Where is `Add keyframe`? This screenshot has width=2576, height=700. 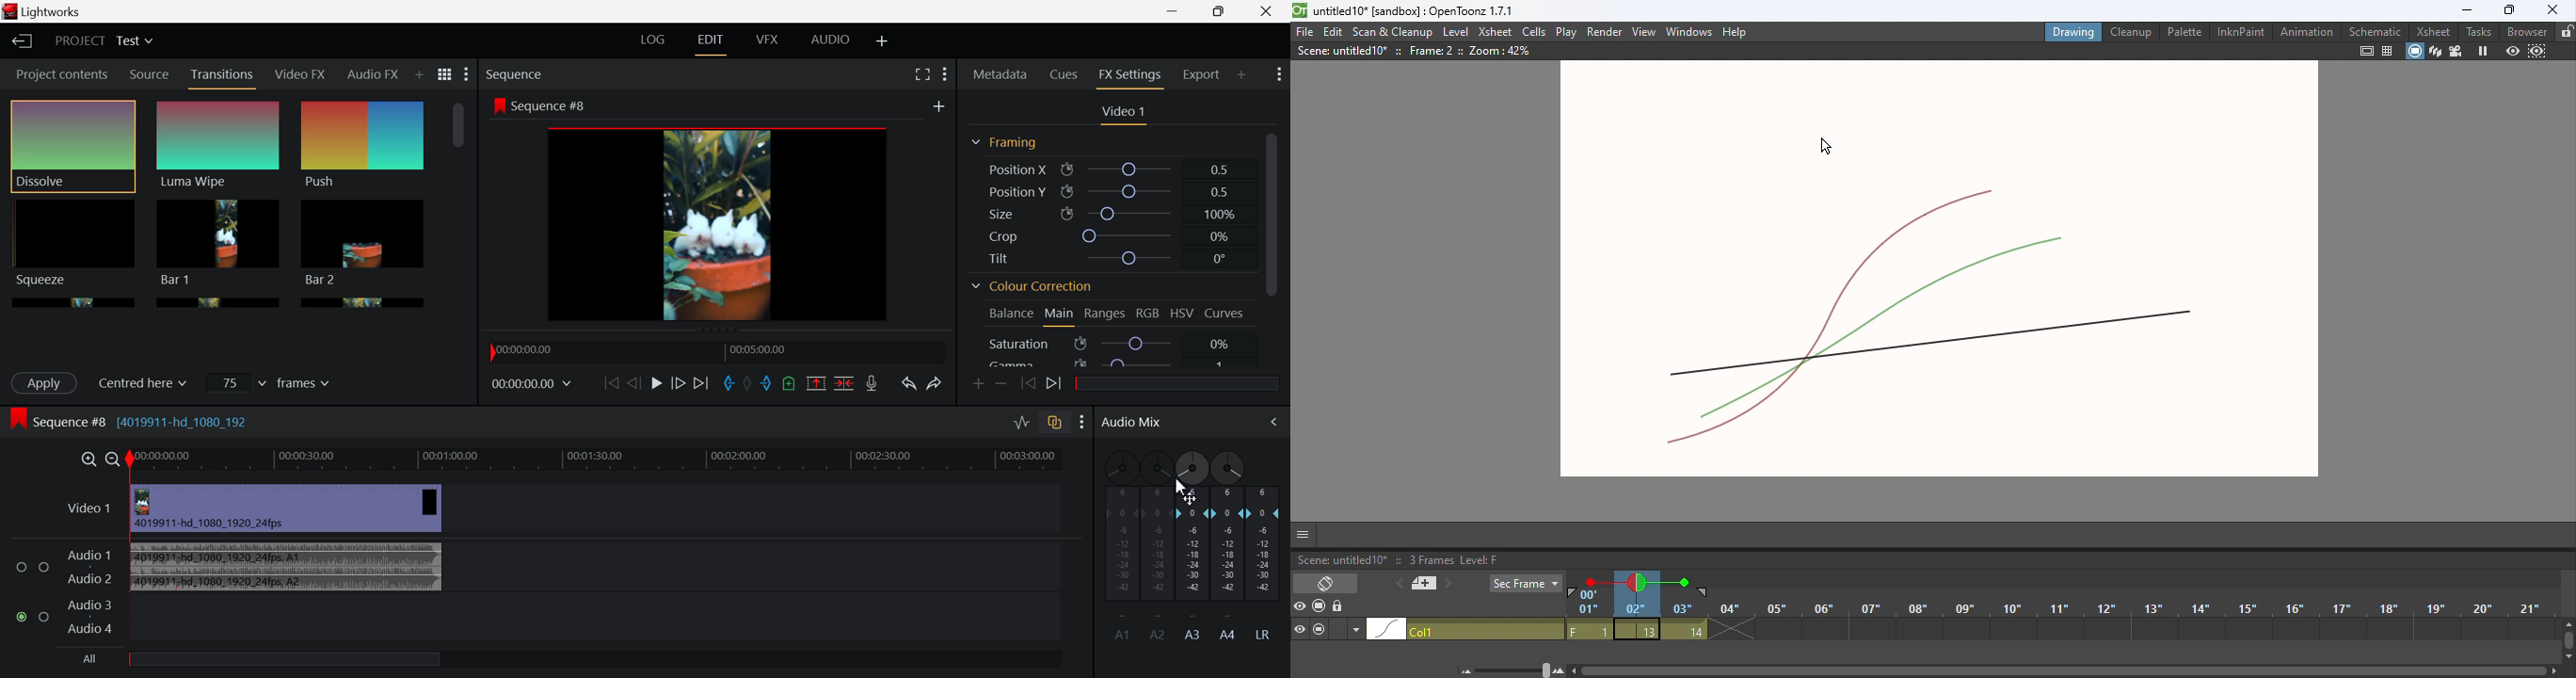
Add keyframe is located at coordinates (976, 385).